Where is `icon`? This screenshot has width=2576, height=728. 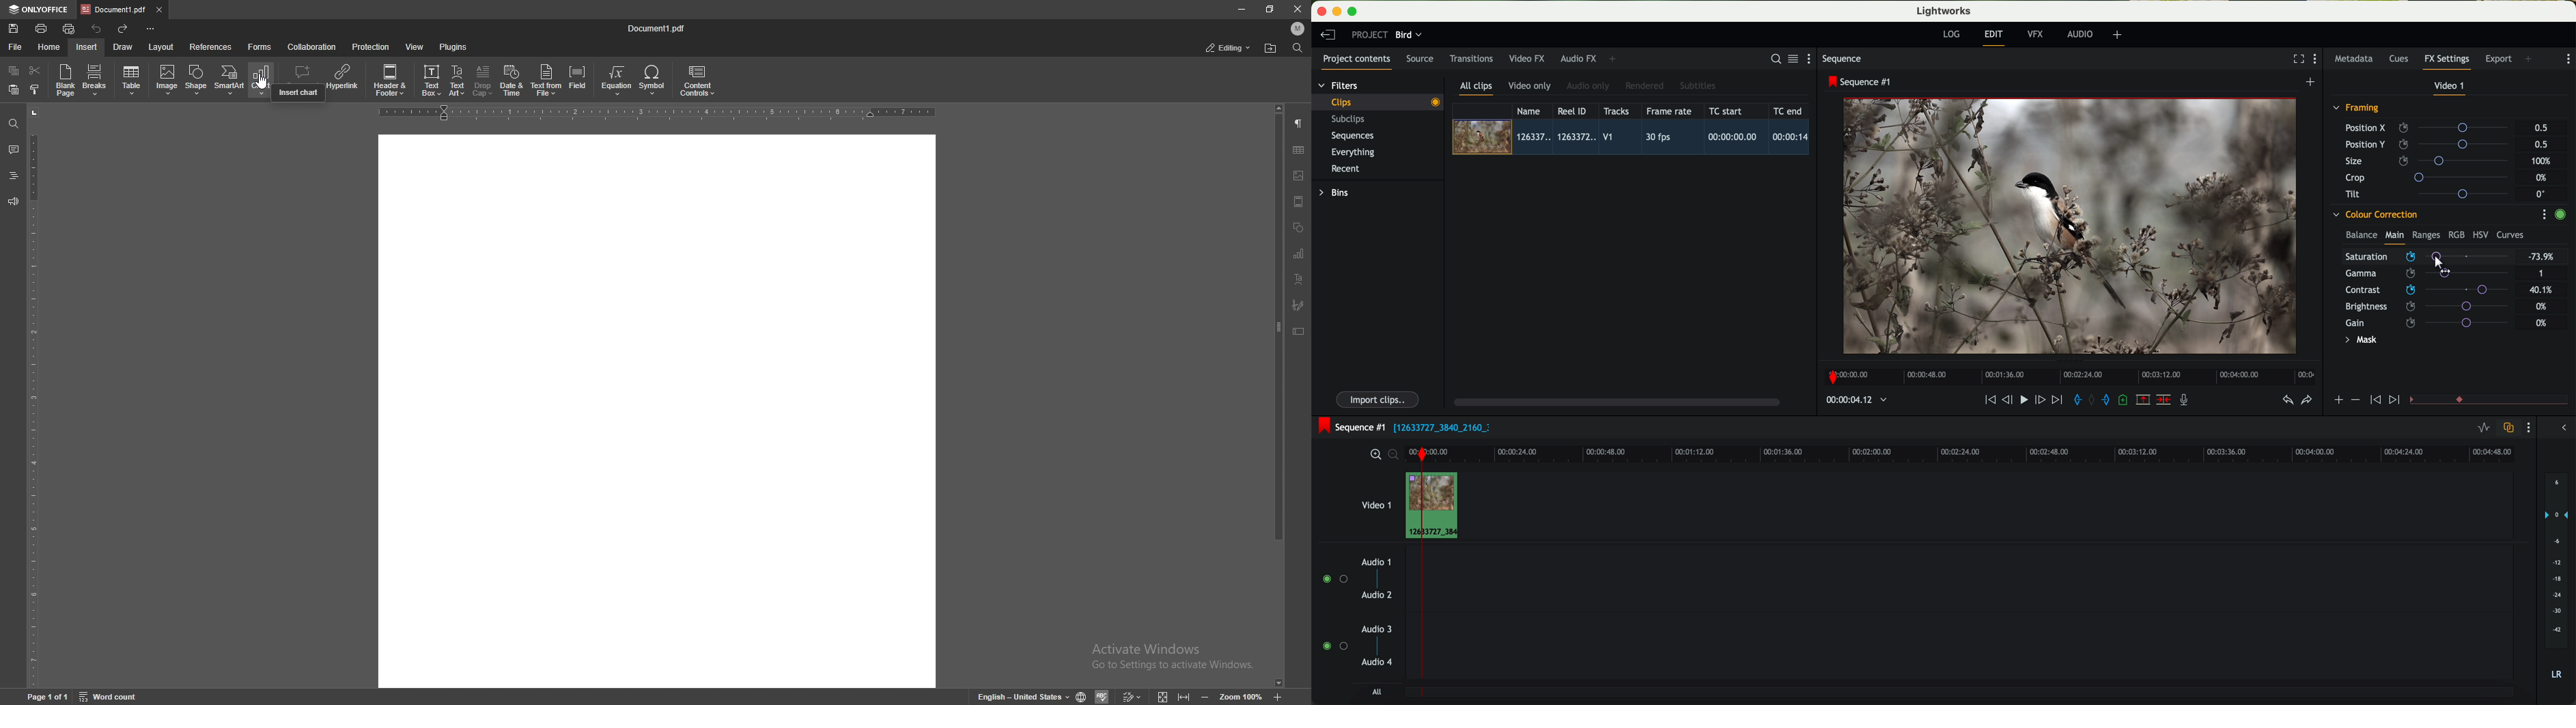 icon is located at coordinates (2374, 400).